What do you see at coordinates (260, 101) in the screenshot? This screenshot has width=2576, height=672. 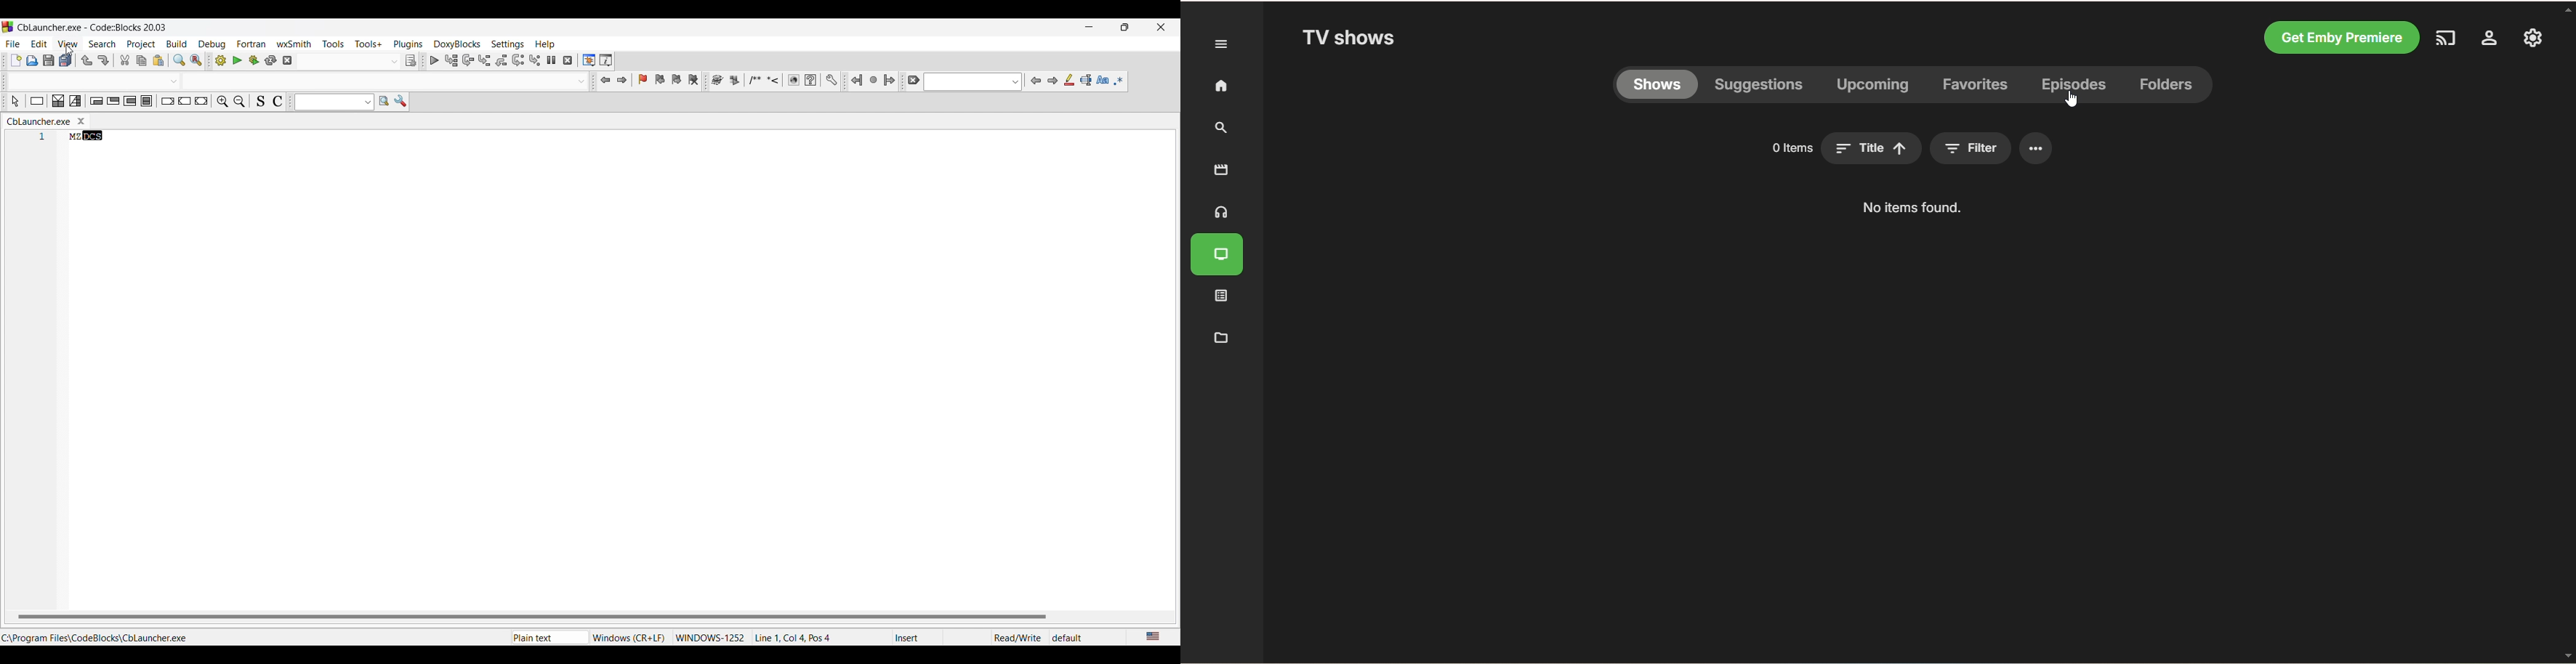 I see `Toggle source` at bounding box center [260, 101].